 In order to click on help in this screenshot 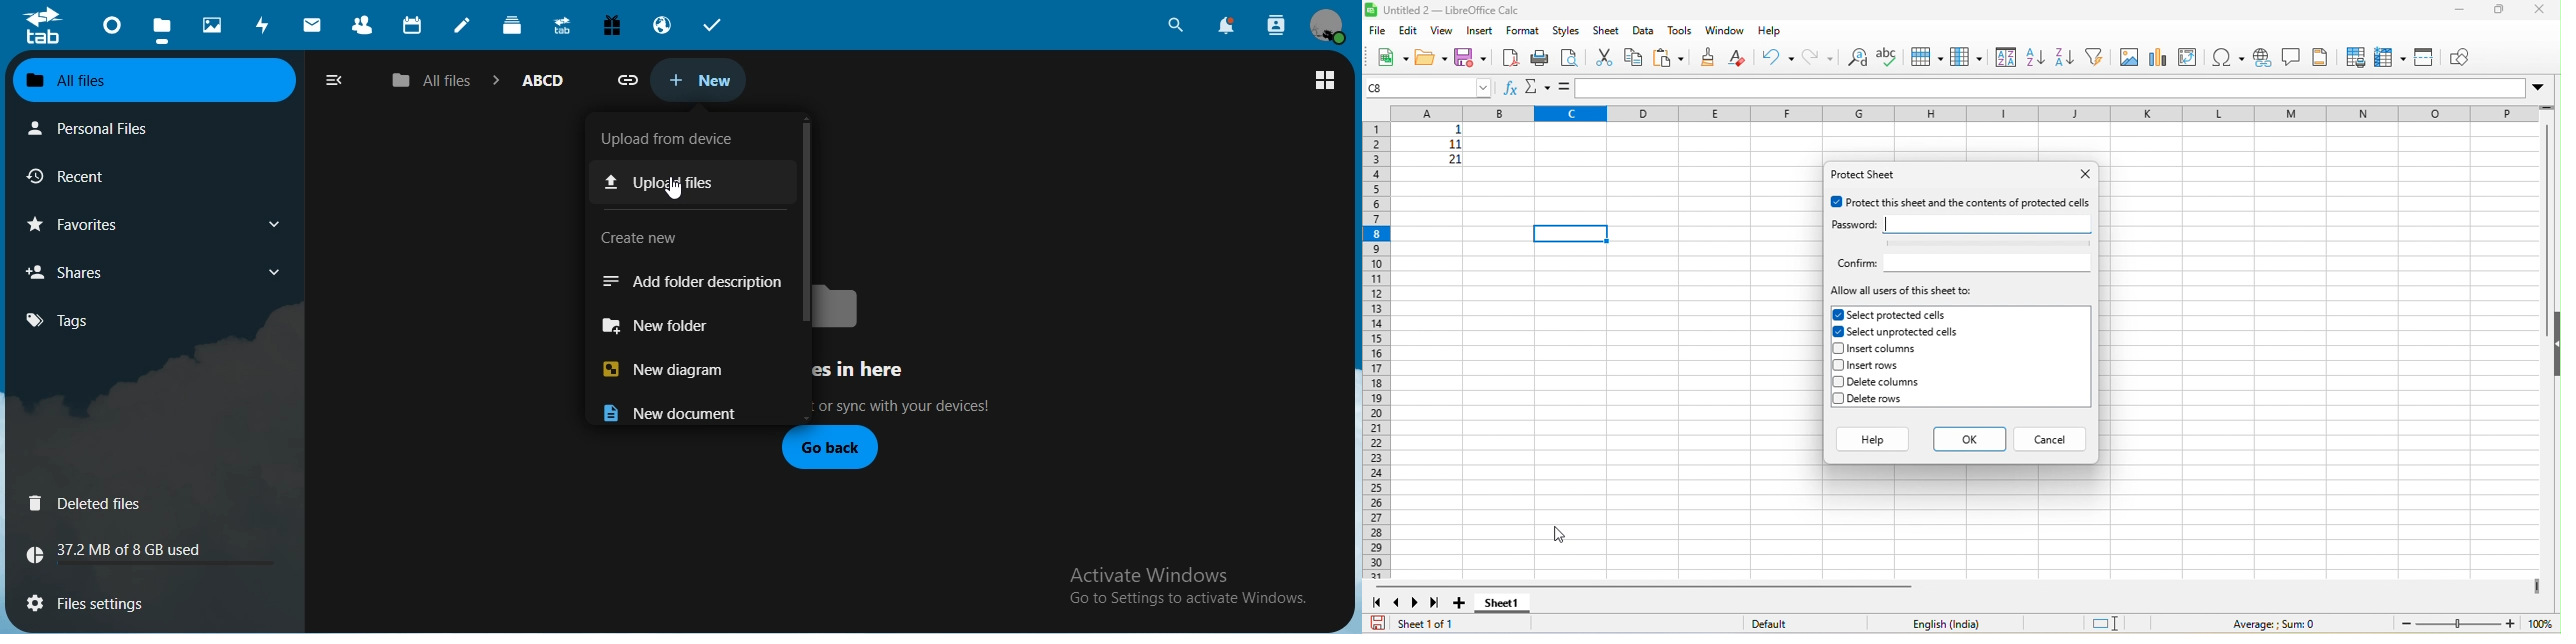, I will do `click(1874, 439)`.